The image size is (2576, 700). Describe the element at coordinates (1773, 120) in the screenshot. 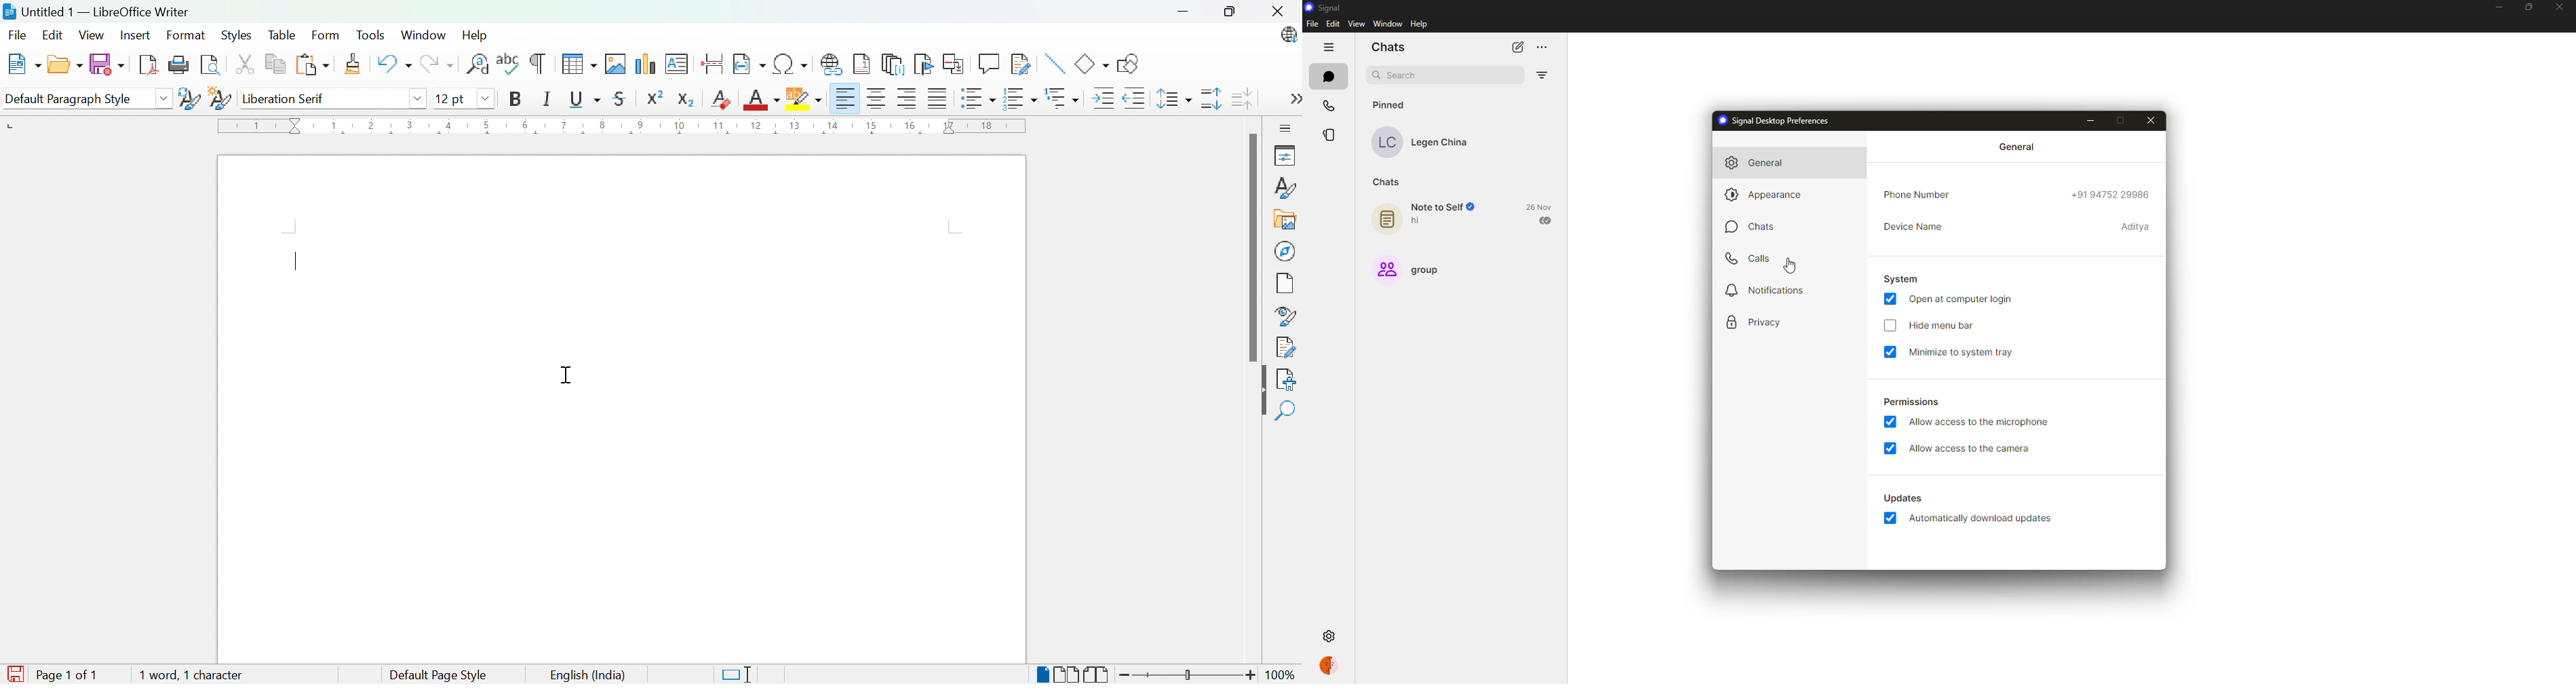

I see `signal desktop preferences` at that location.